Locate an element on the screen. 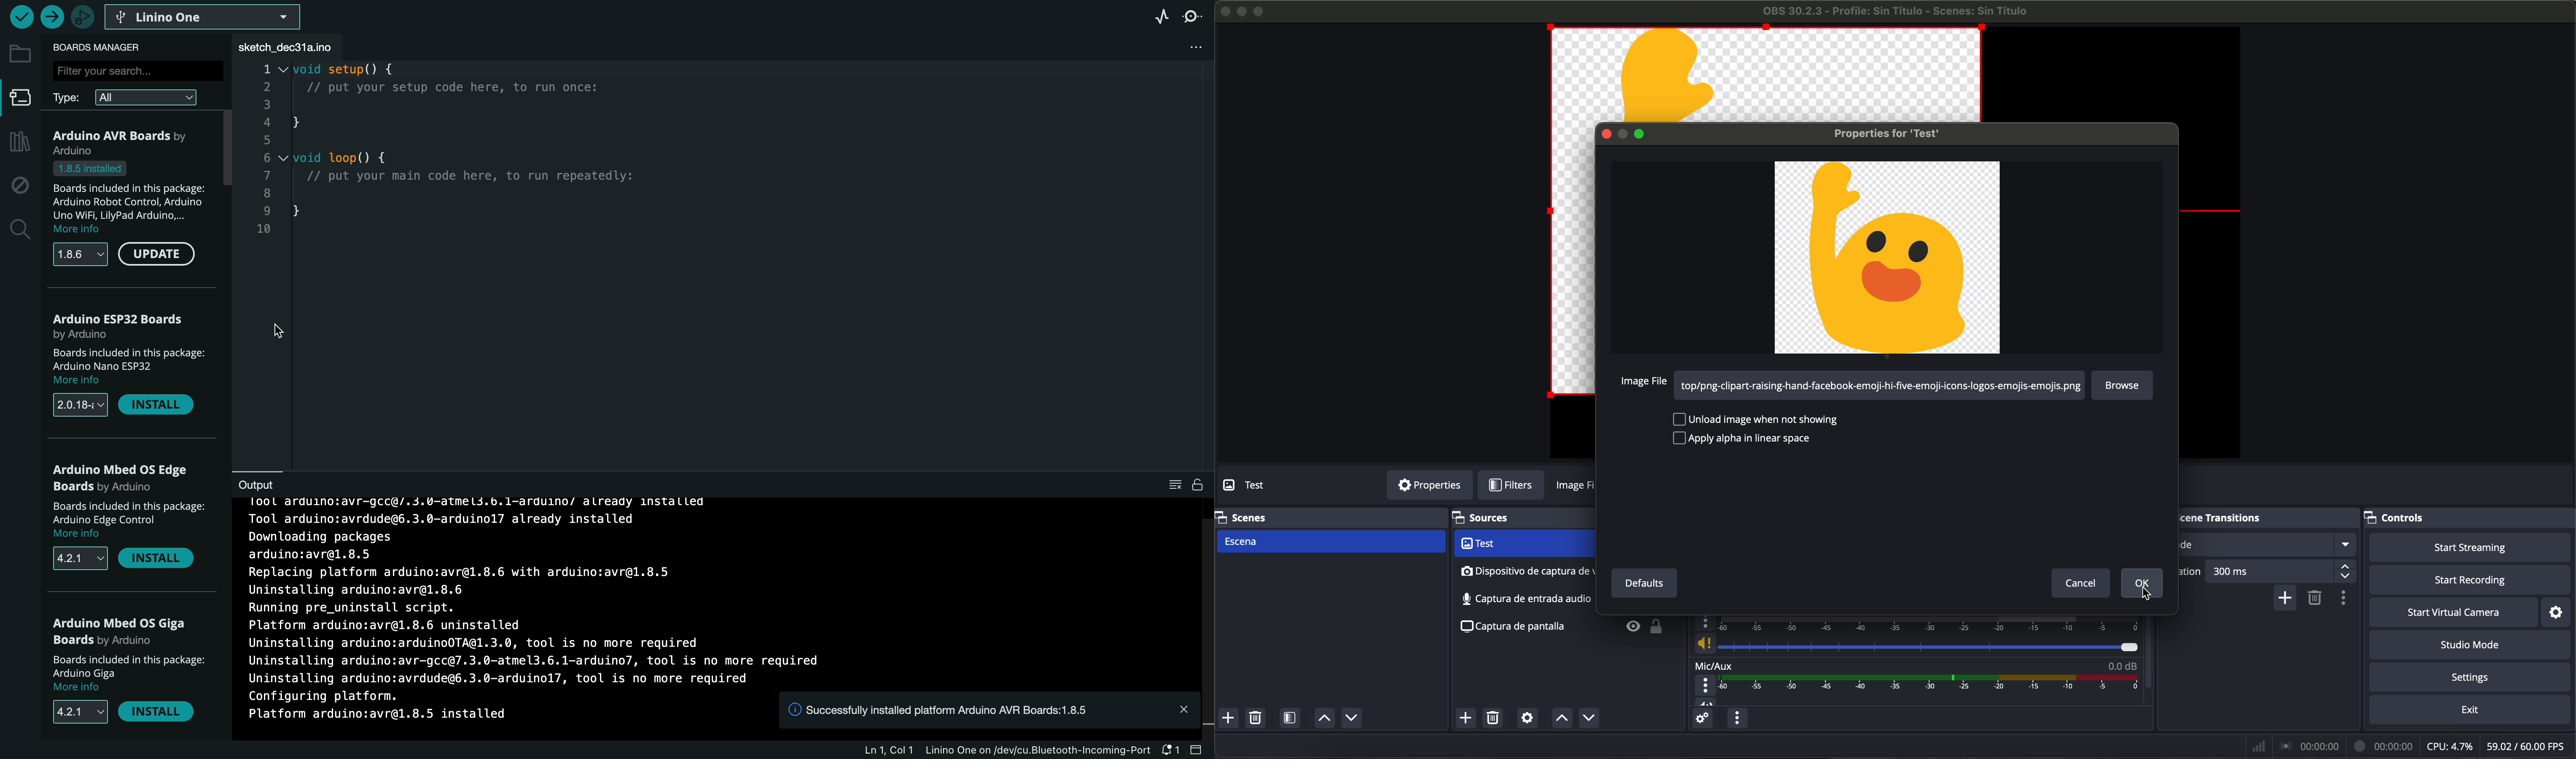 The image size is (2576, 784). code is located at coordinates (474, 169).